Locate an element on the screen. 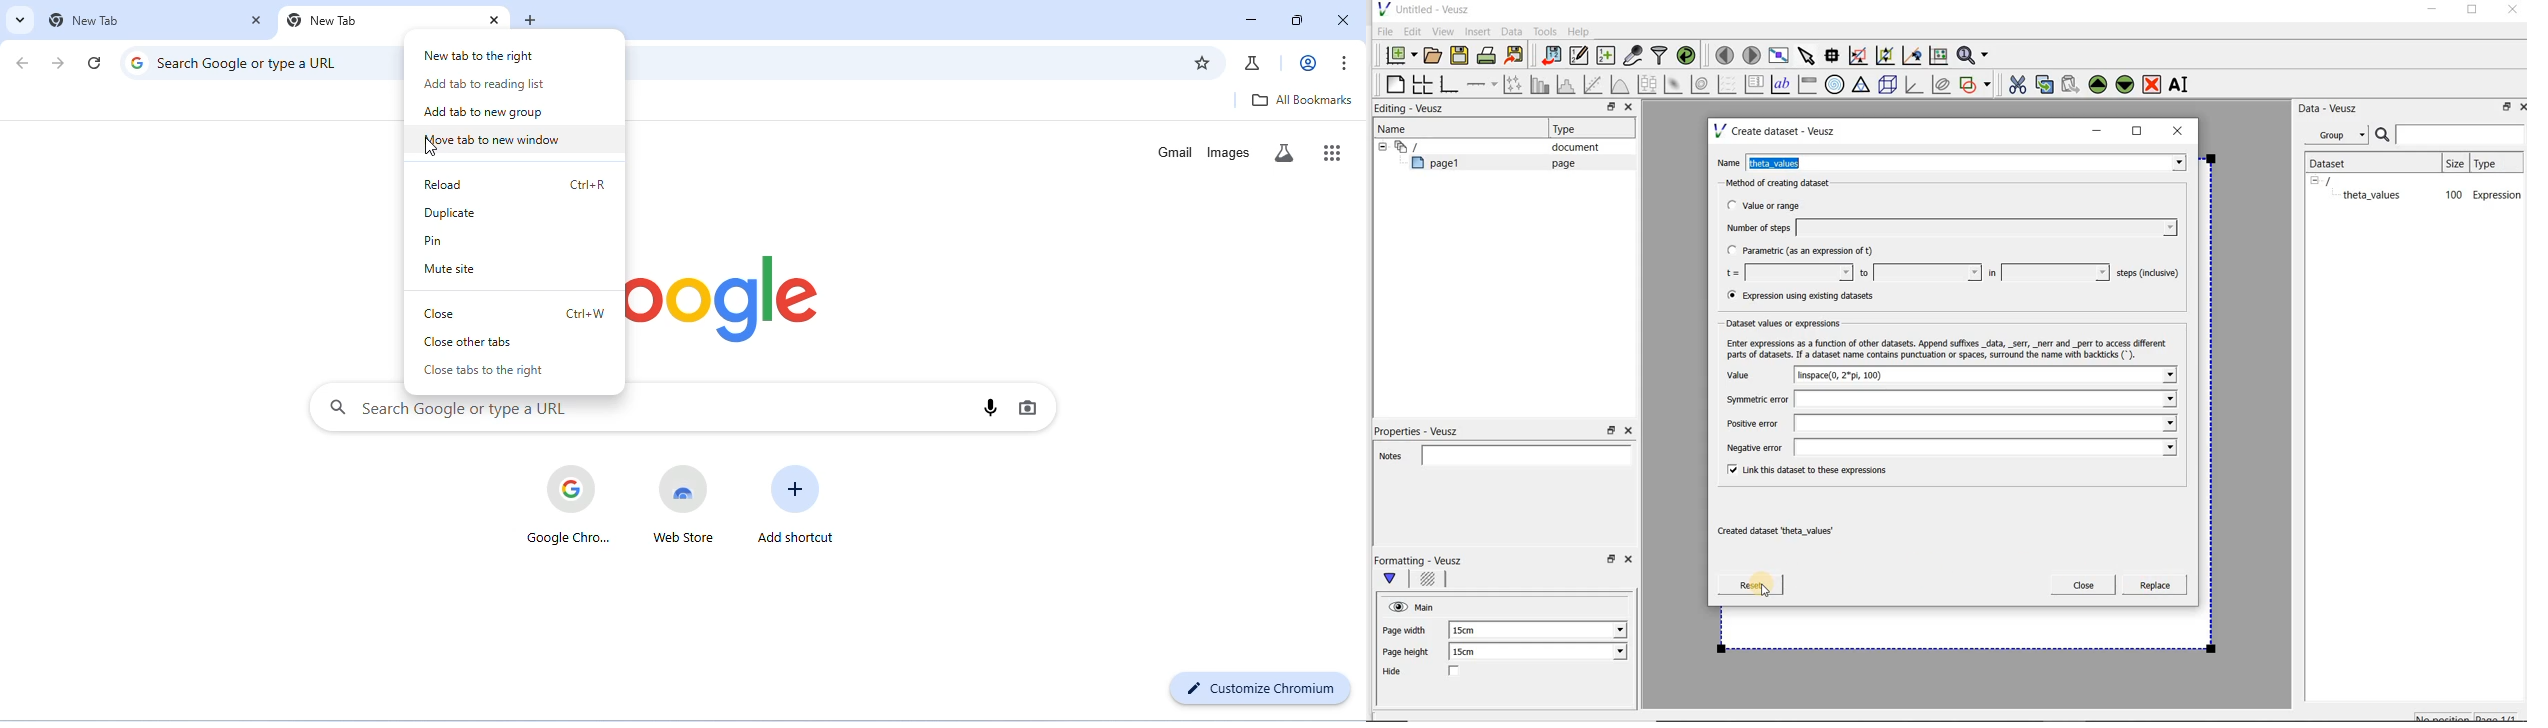 The image size is (2548, 728). Positive error is located at coordinates (1946, 423).